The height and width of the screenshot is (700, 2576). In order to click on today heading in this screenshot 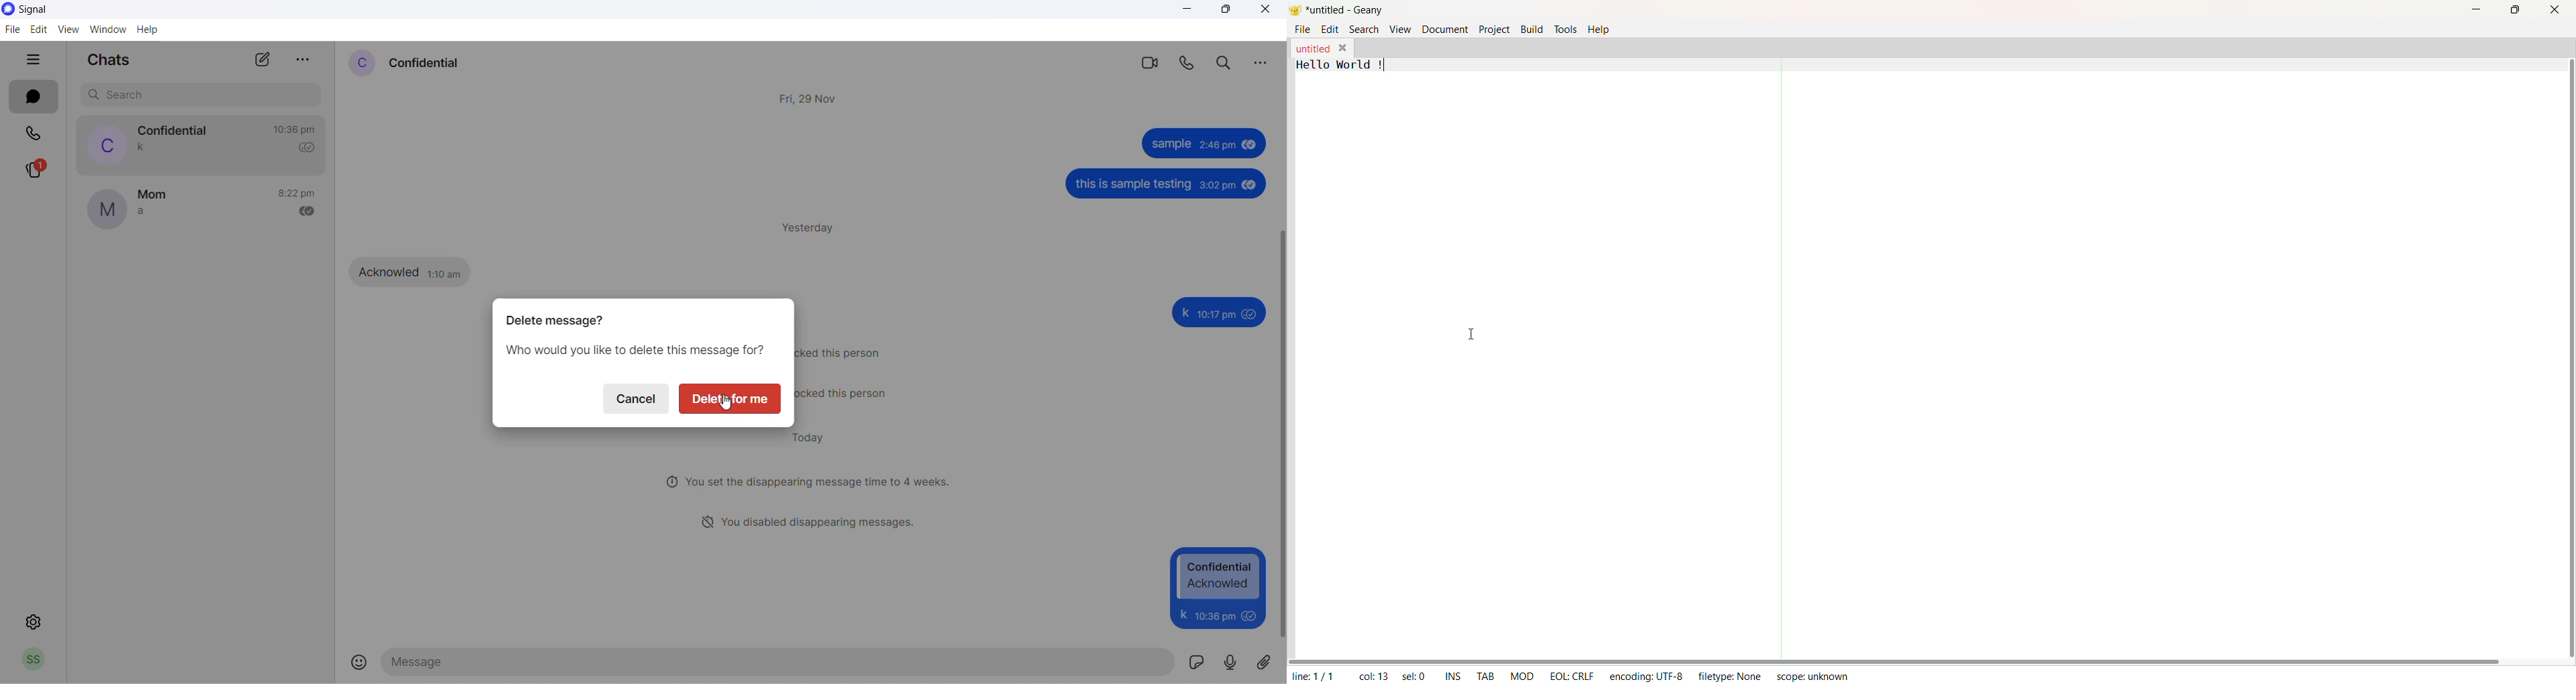, I will do `click(811, 436)`.